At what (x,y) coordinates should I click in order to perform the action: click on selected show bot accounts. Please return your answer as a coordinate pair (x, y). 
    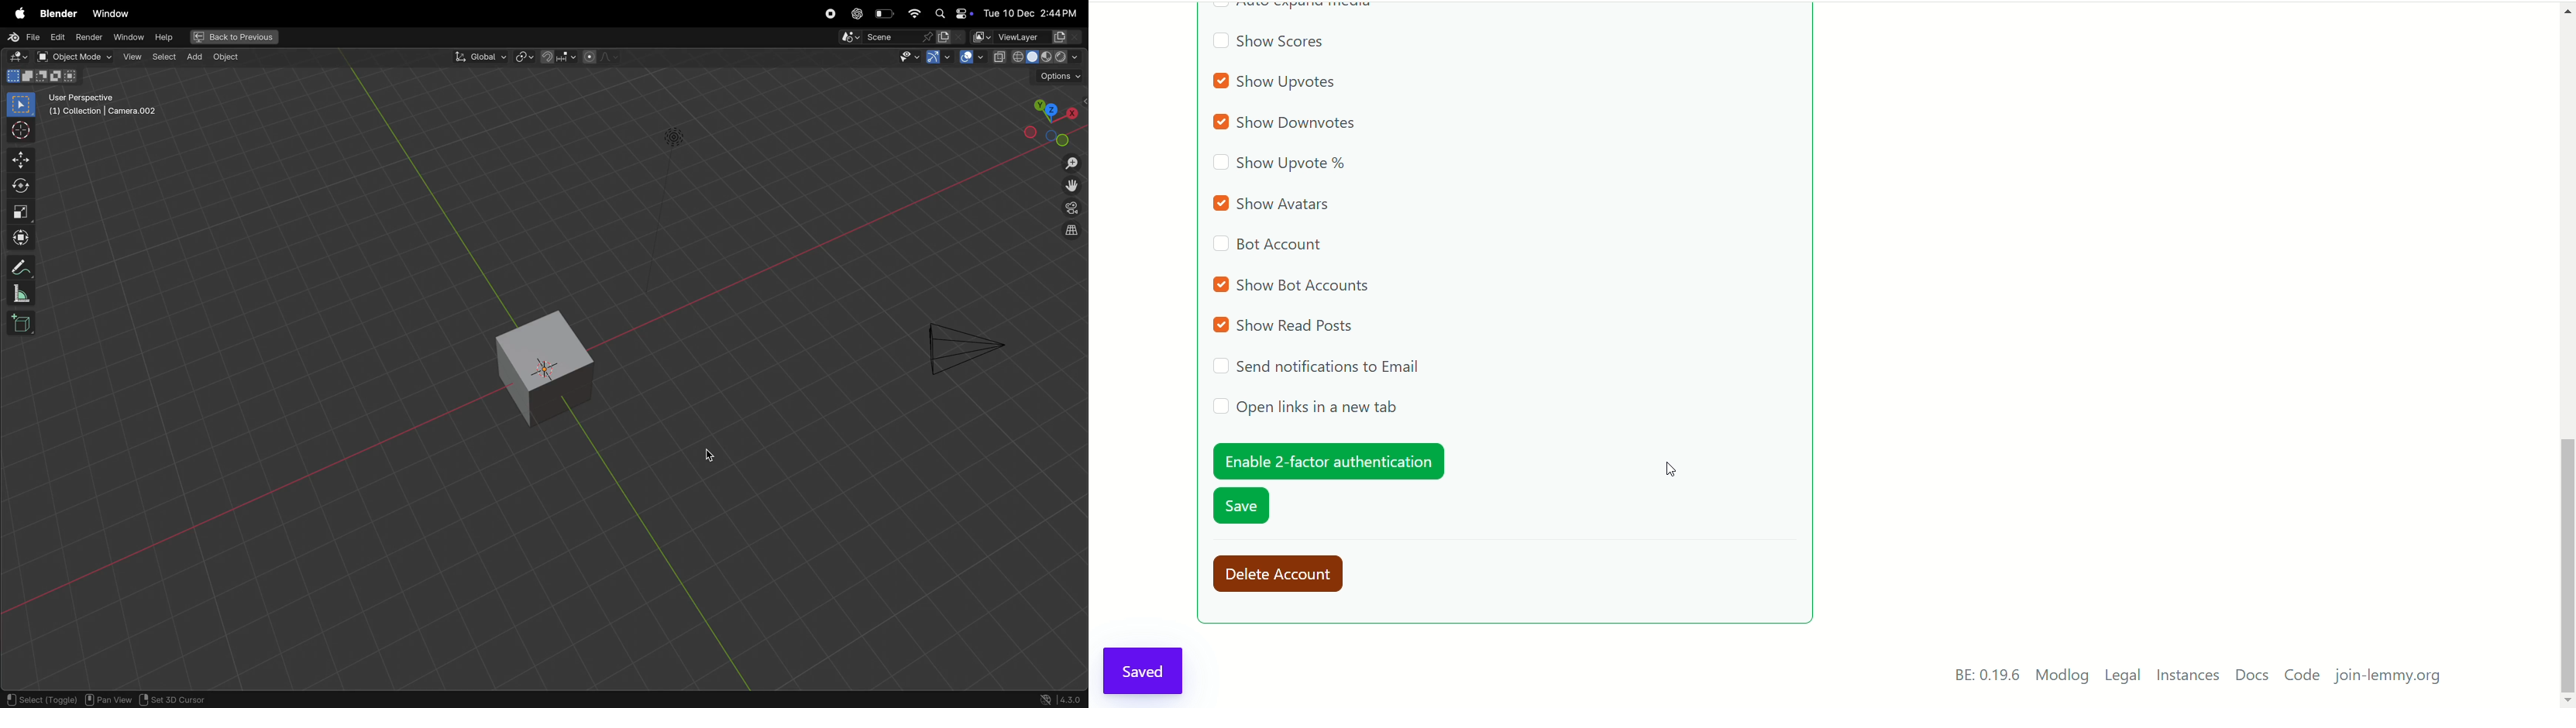
    Looking at the image, I should click on (1294, 284).